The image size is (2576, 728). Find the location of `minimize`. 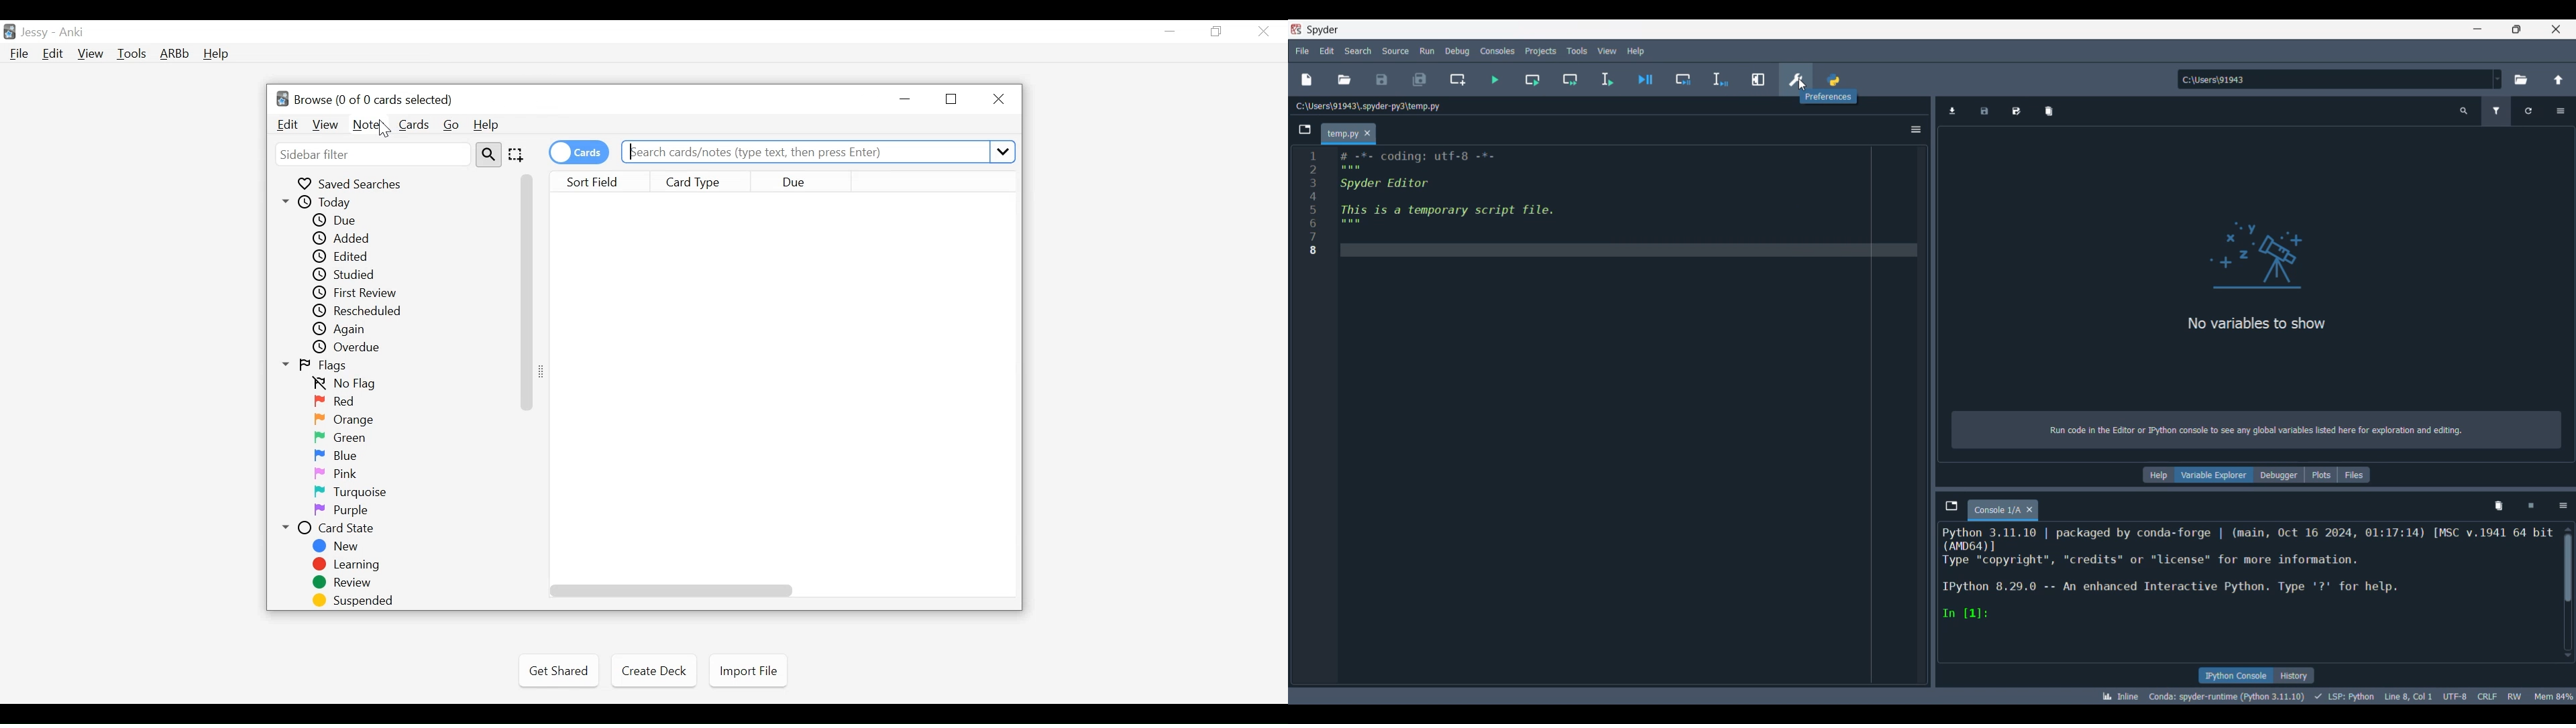

minimize is located at coordinates (907, 99).